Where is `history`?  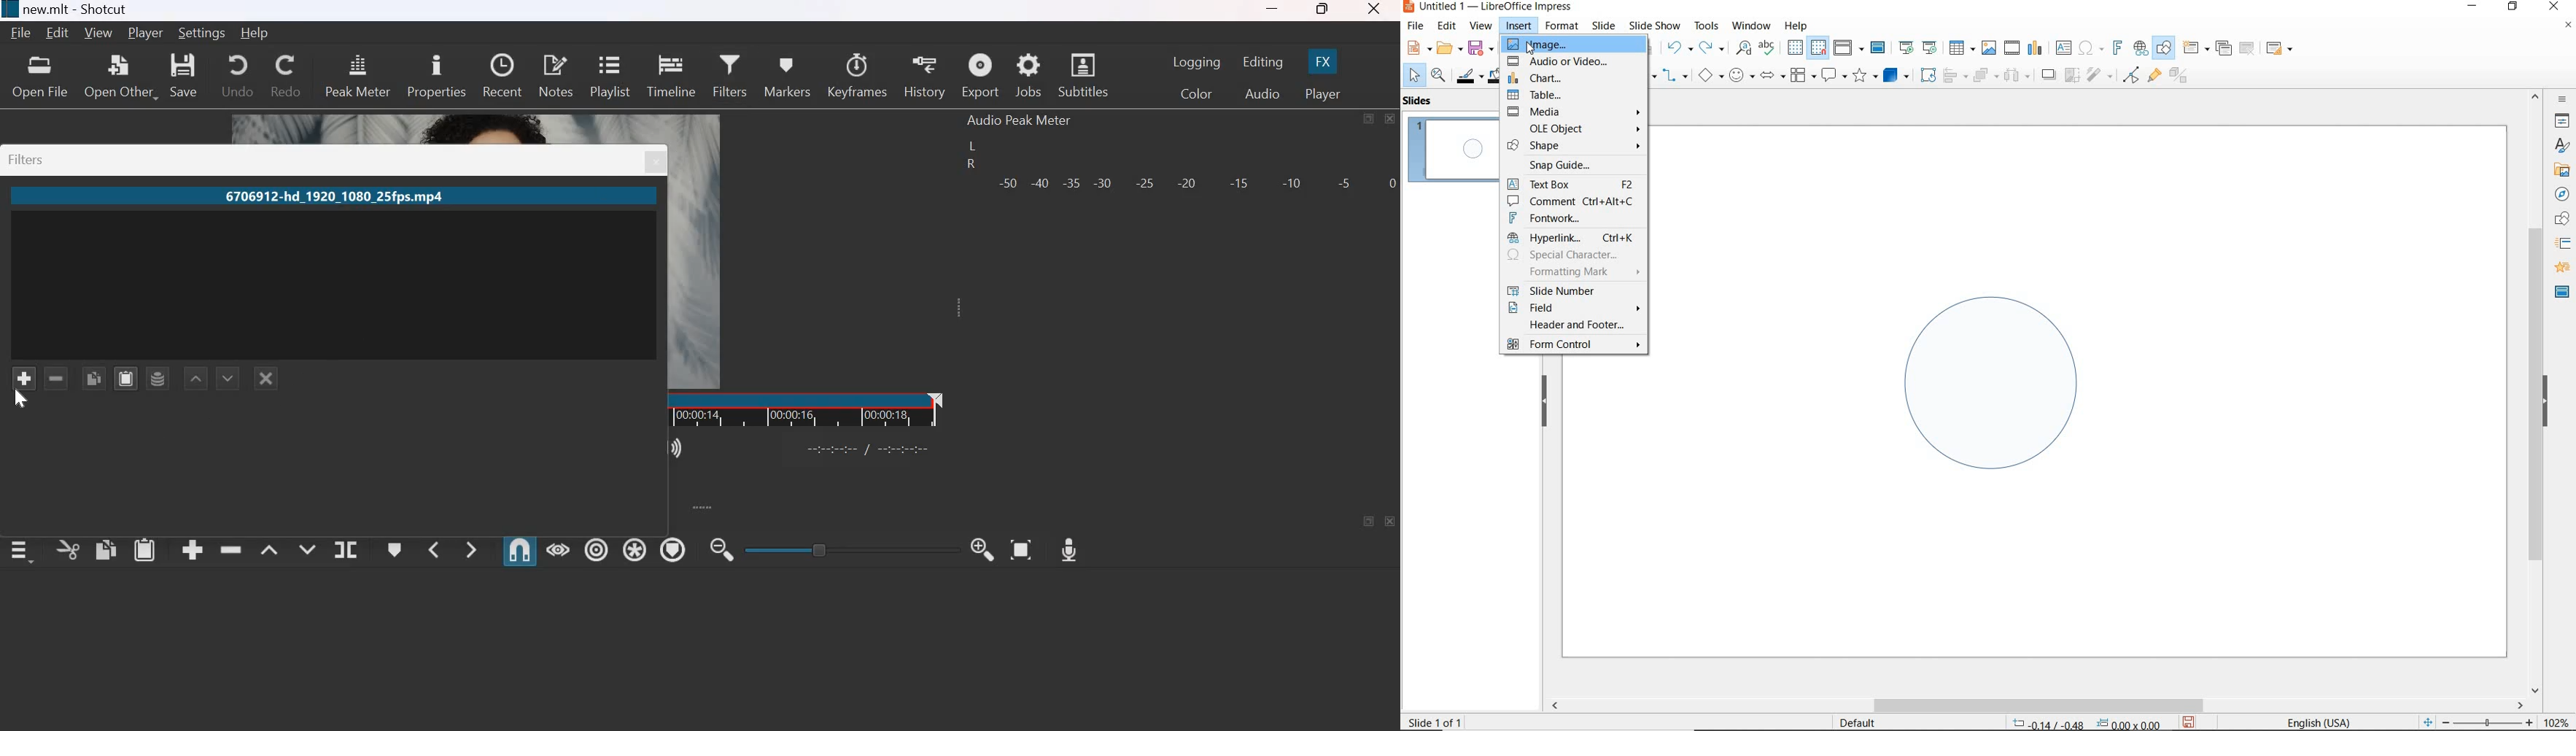 history is located at coordinates (923, 76).